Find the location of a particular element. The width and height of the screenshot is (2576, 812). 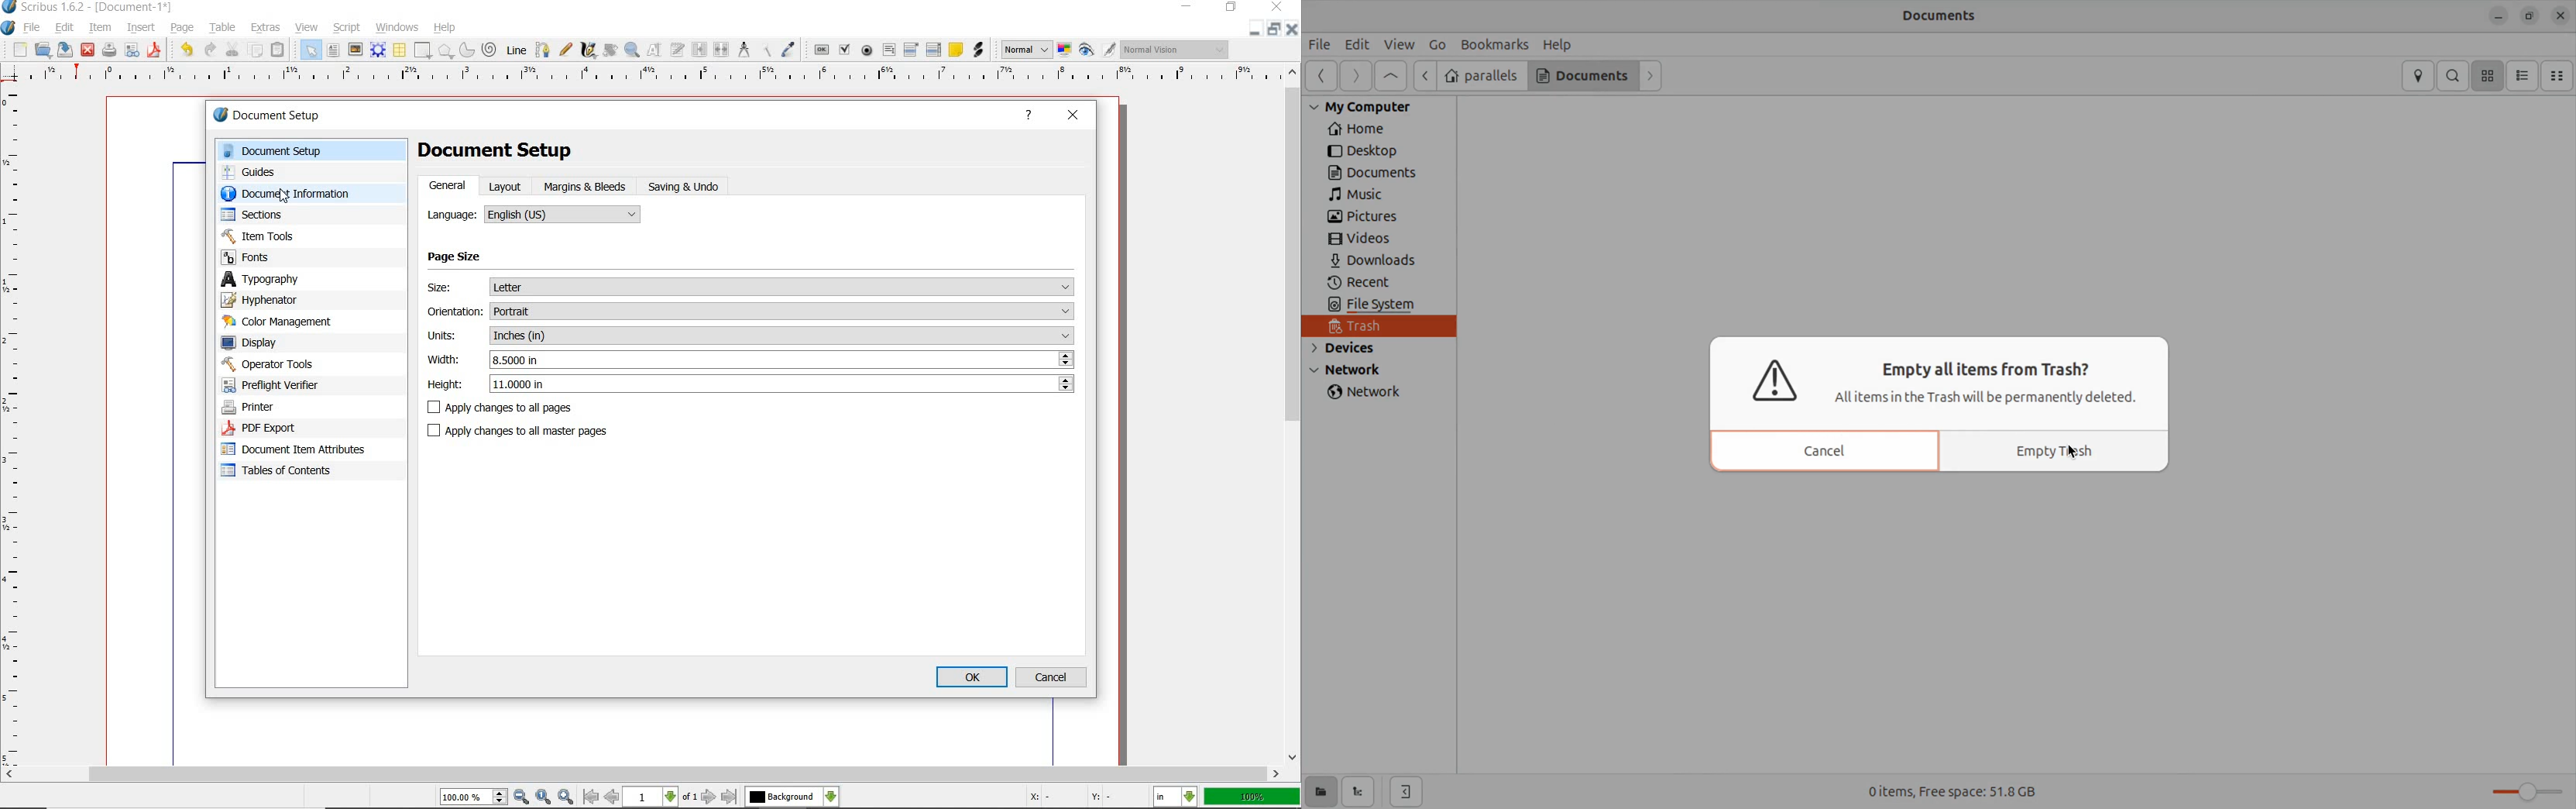

close is located at coordinates (1293, 29).